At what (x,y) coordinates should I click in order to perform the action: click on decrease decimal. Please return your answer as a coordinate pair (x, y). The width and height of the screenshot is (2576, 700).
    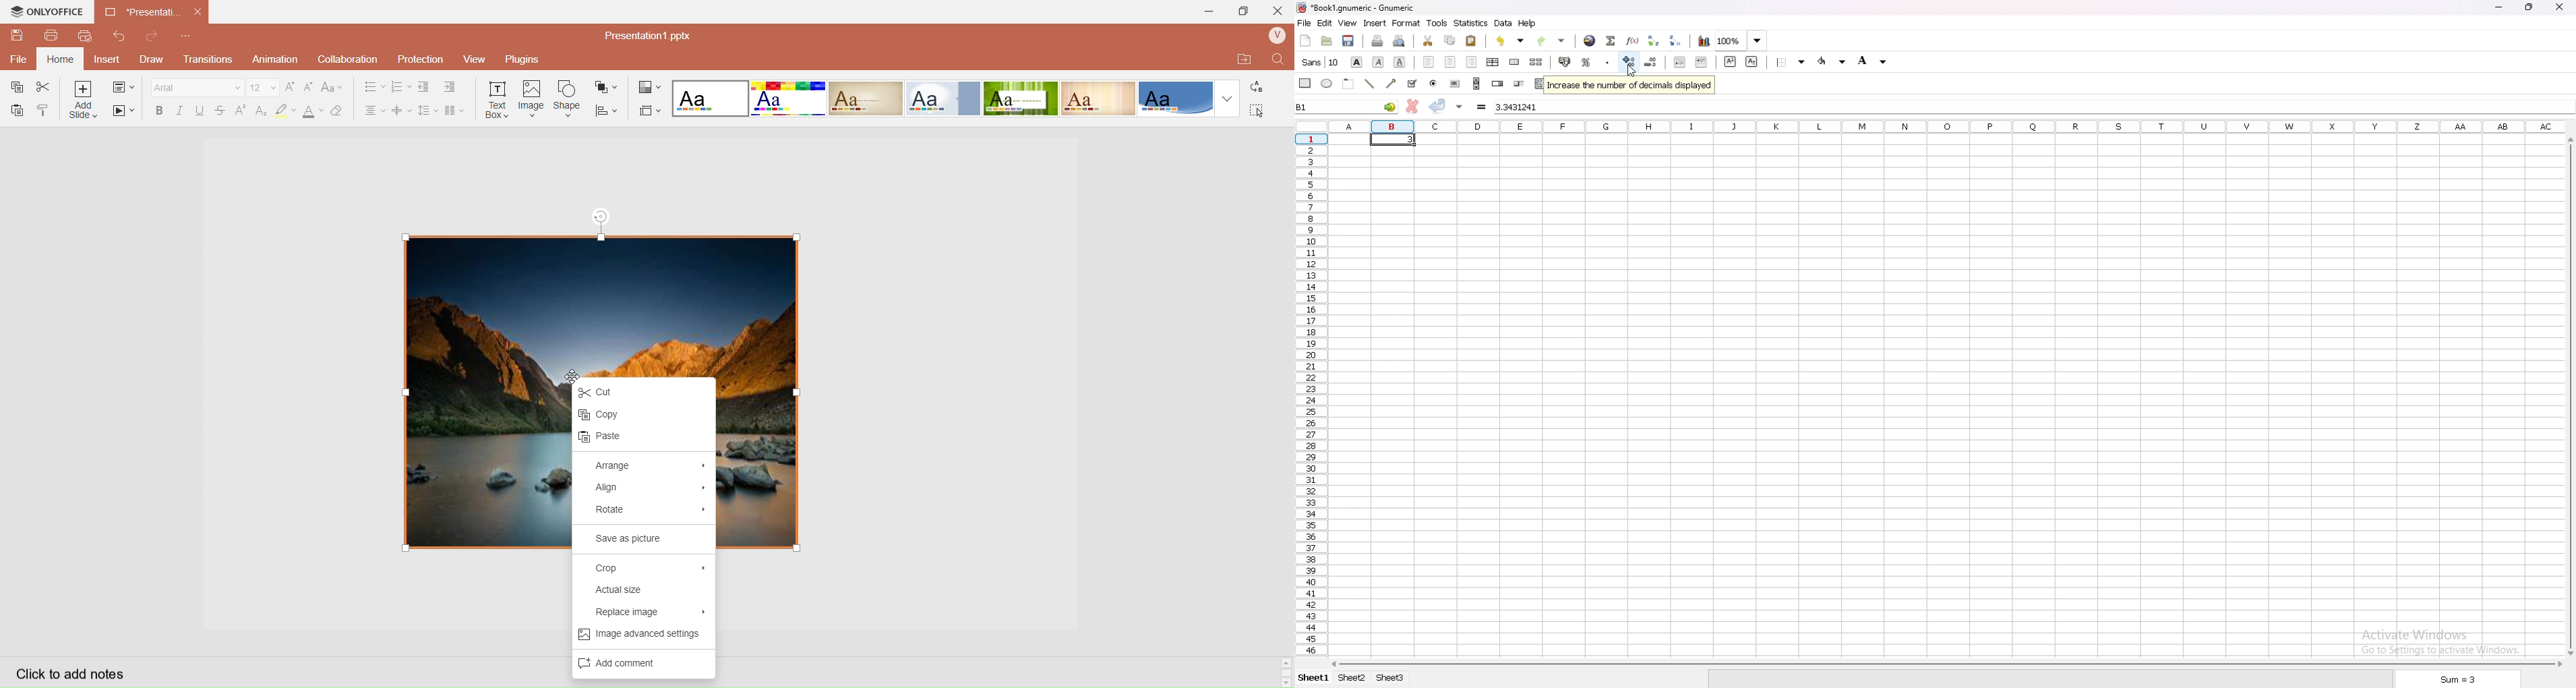
    Looking at the image, I should click on (1649, 63).